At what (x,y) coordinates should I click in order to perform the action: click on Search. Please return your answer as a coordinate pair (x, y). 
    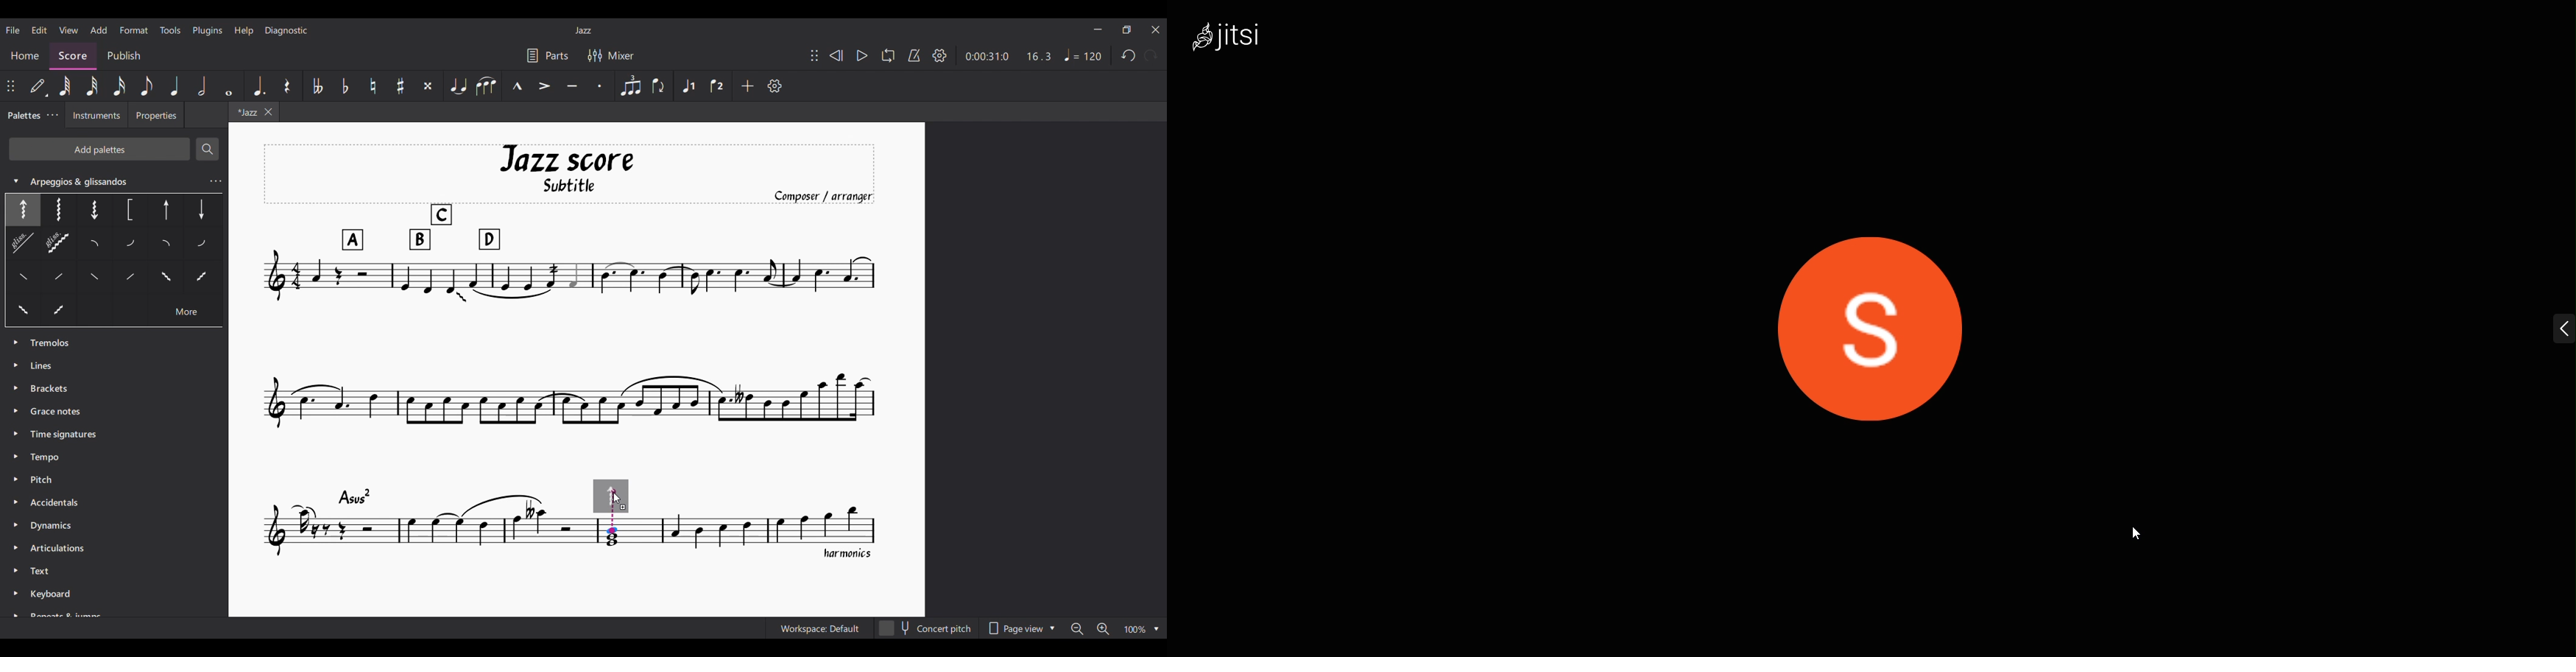
    Looking at the image, I should click on (208, 149).